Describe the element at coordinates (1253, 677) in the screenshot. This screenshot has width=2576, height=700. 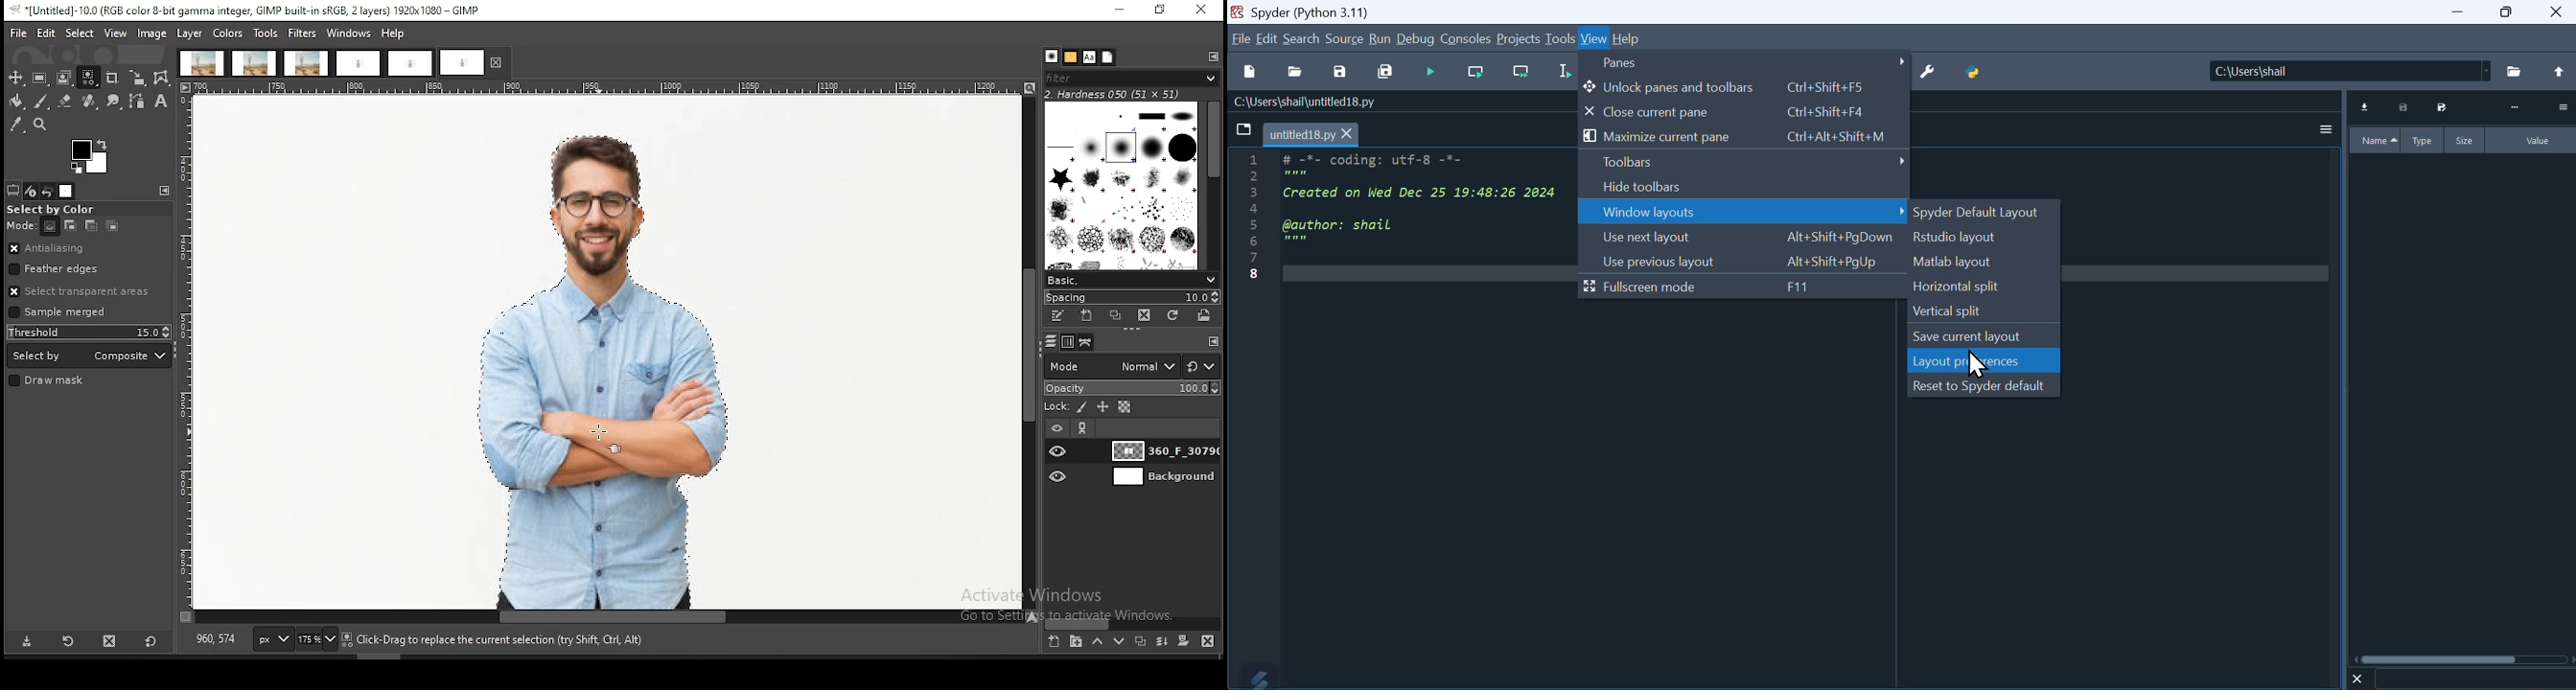
I see `Logo` at that location.